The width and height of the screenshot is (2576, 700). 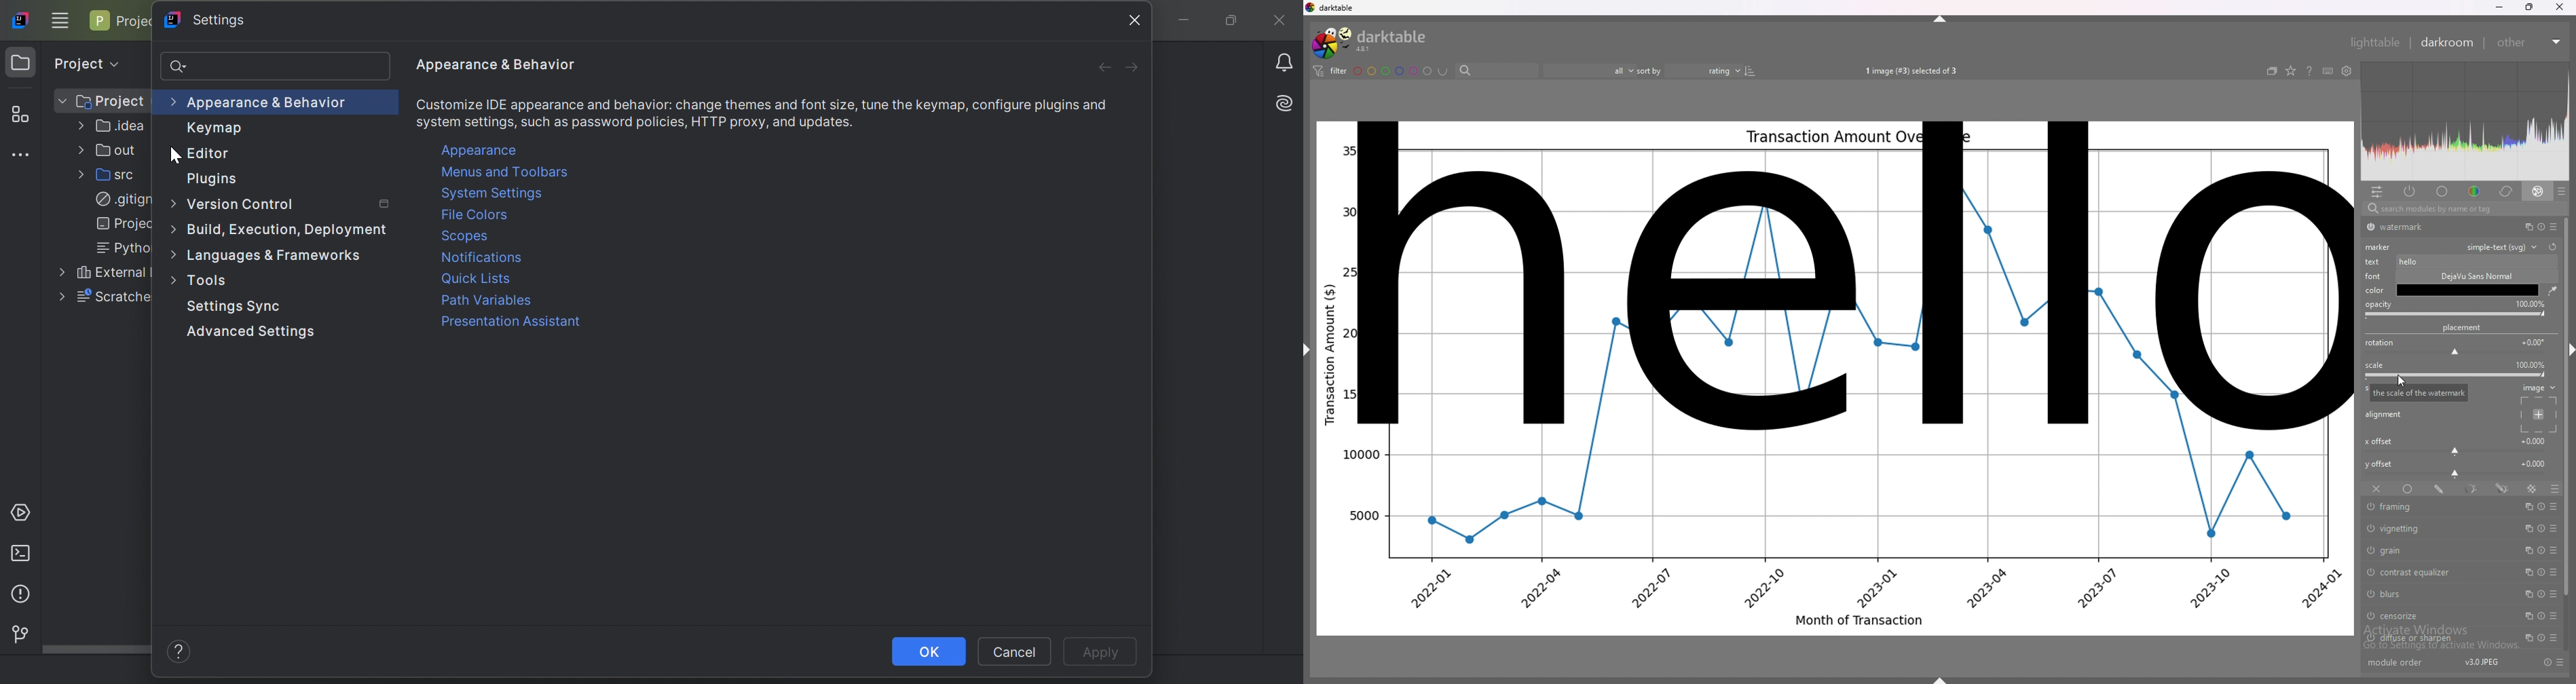 I want to click on including color labels, so click(x=1443, y=72).